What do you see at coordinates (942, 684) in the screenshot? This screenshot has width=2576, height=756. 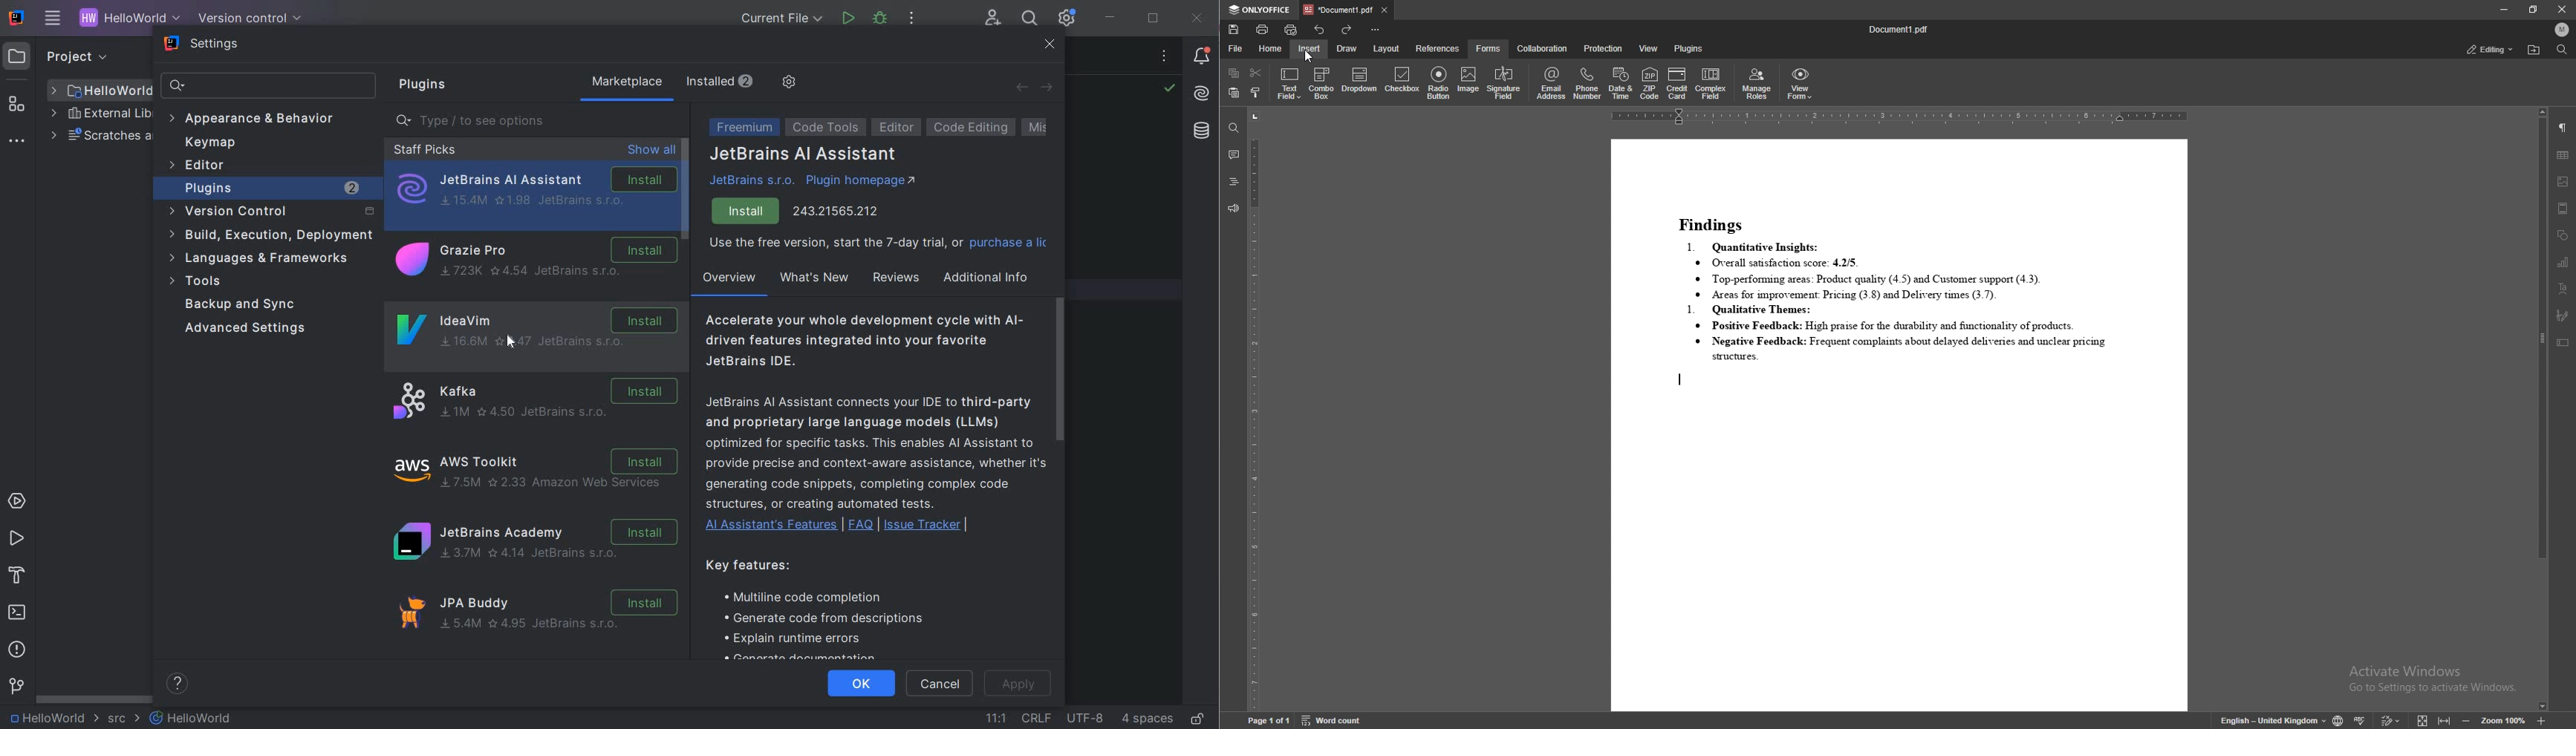 I see `CANEL` at bounding box center [942, 684].